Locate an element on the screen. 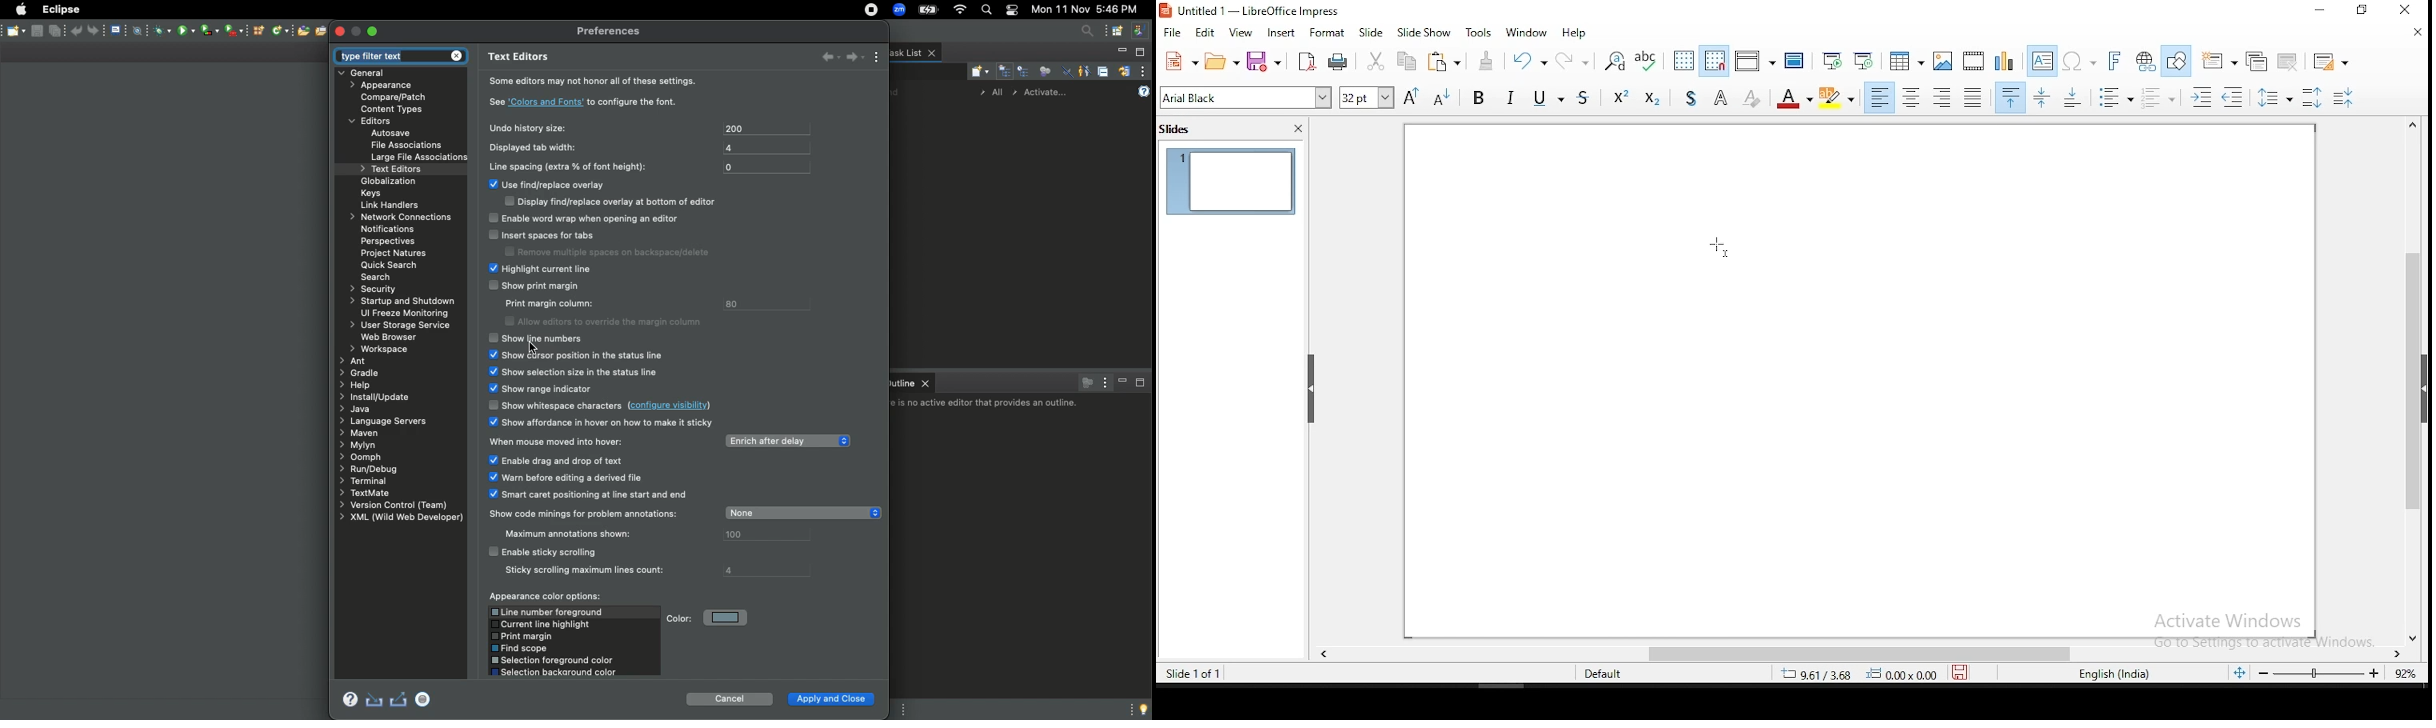  table is located at coordinates (1907, 58).